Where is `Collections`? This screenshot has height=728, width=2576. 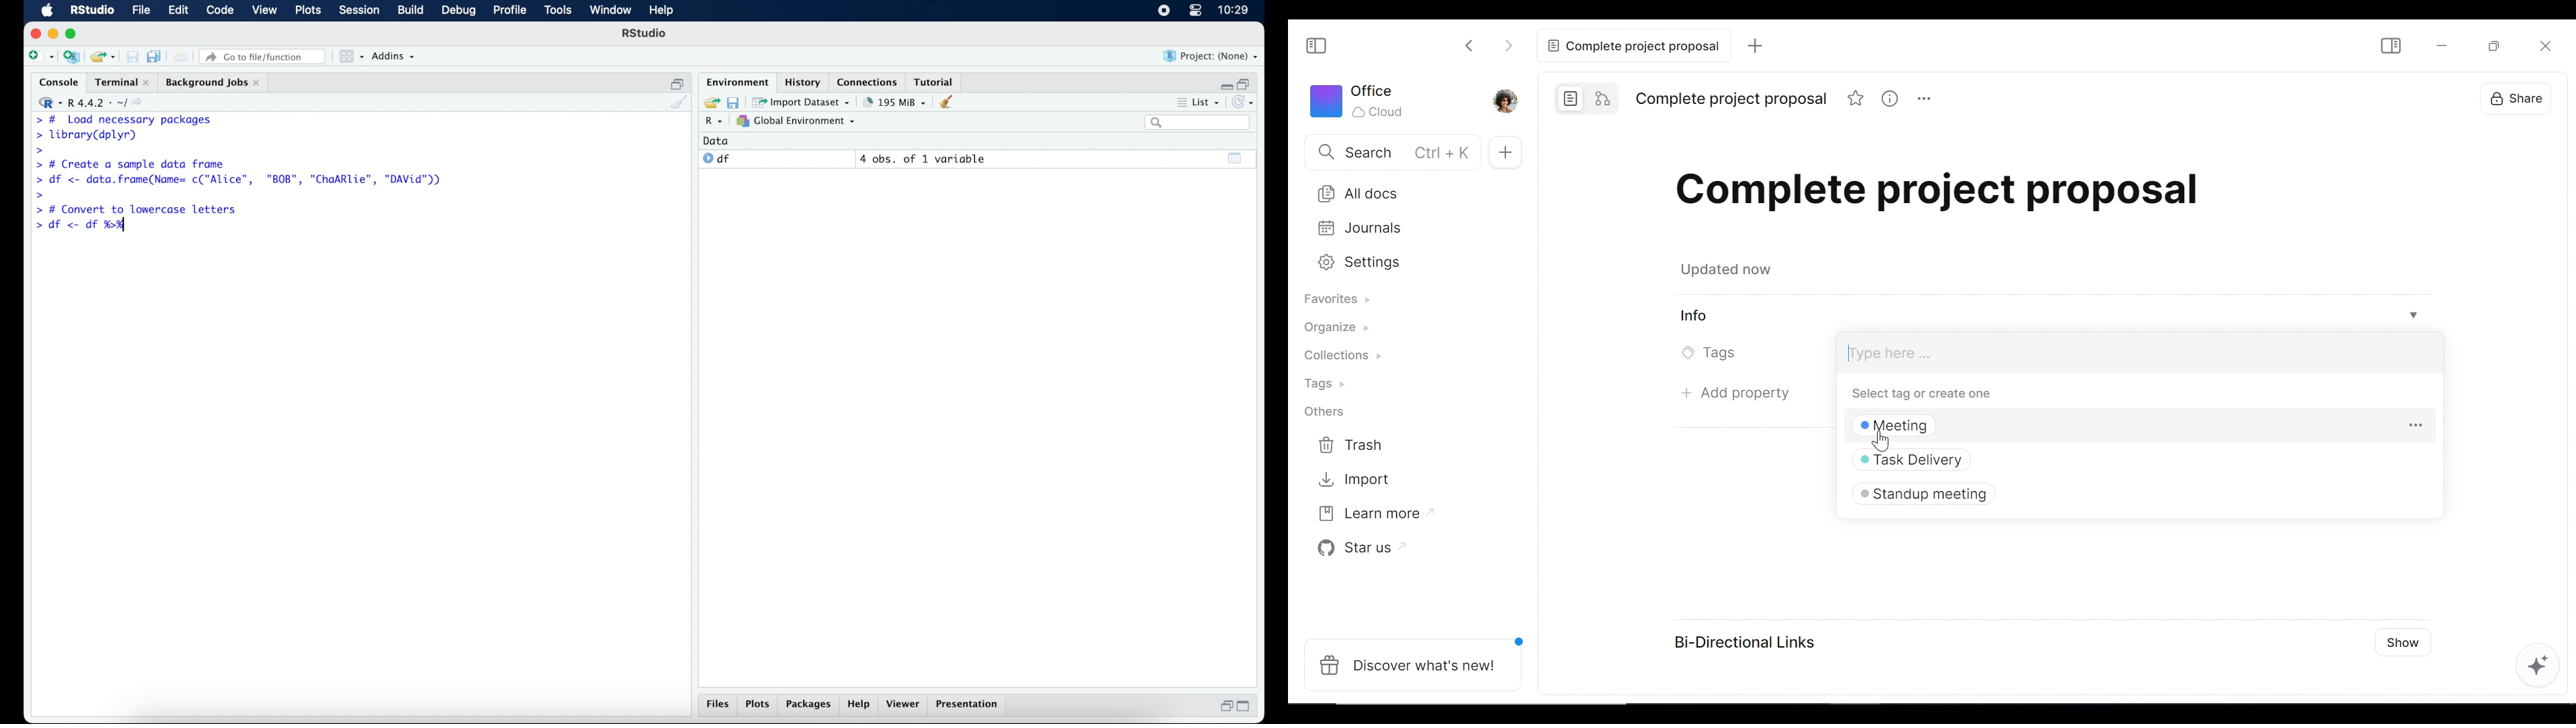 Collections is located at coordinates (1351, 357).